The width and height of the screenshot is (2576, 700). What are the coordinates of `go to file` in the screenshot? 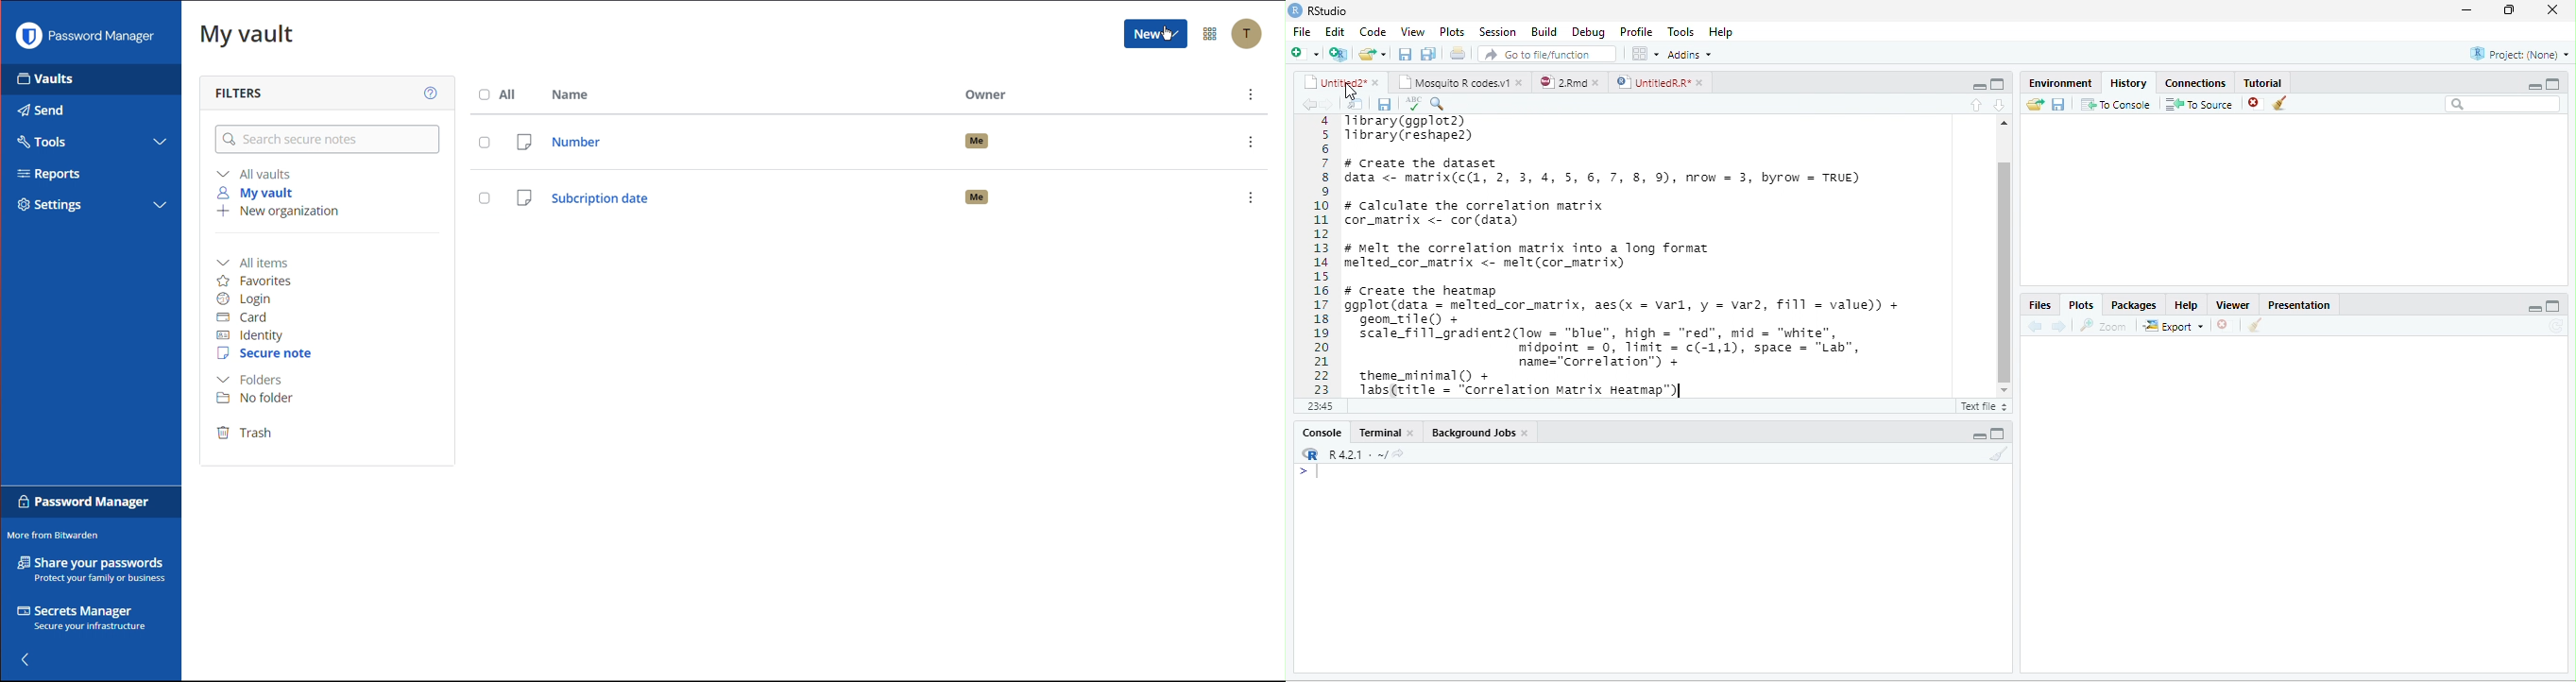 It's located at (1548, 53).